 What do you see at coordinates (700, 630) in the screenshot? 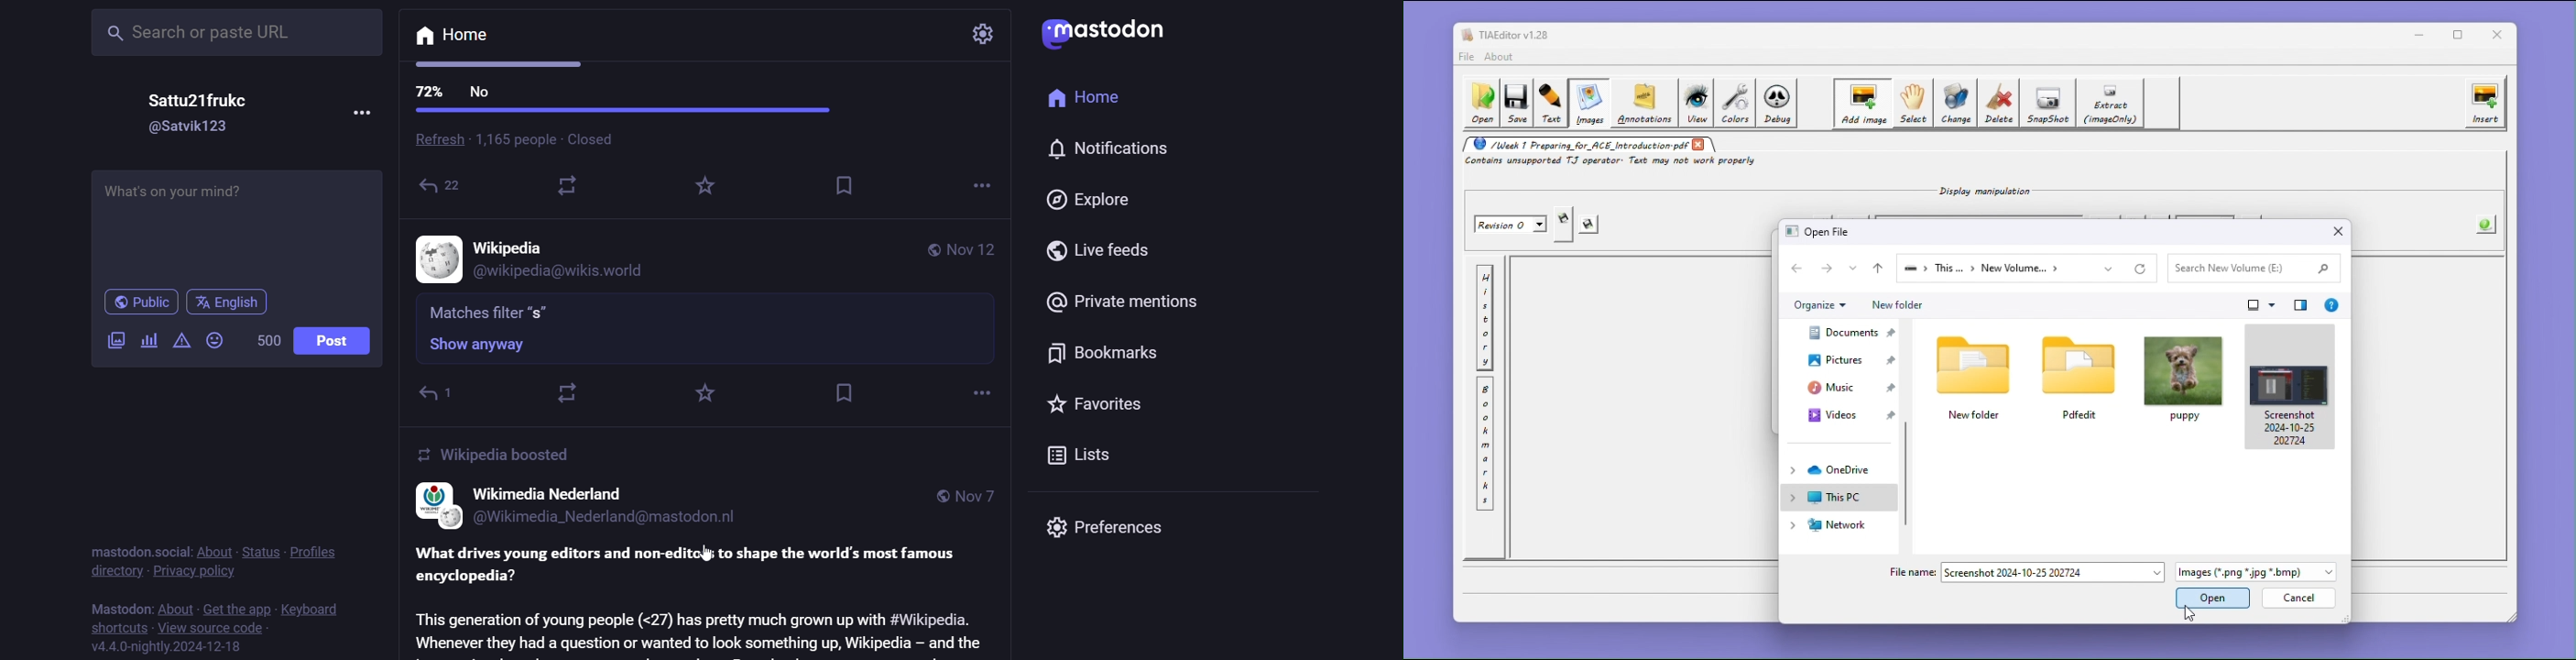
I see `This generation of young people (<27) has pretty much grown up with #Wikipedia.
Whenever they had a question or wanted to look something up, Wikipedia — and the` at bounding box center [700, 630].